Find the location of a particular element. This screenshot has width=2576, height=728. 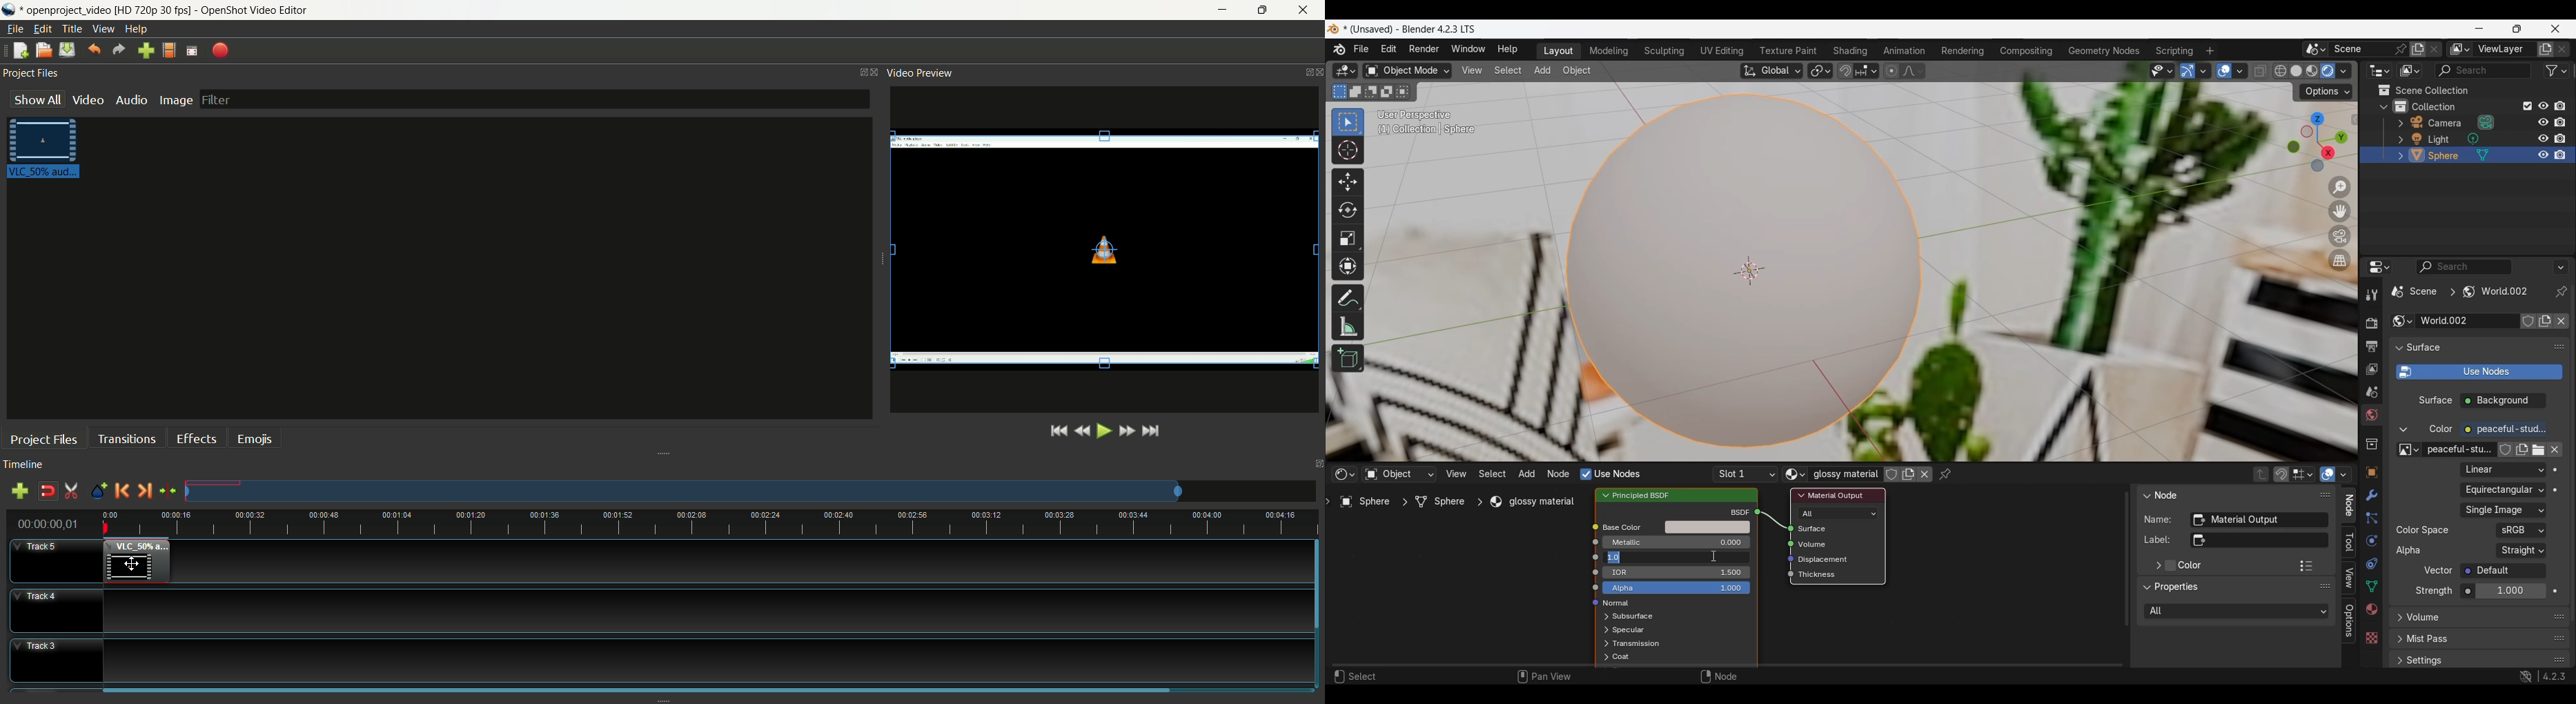

icon is located at coordinates (1588, 571).